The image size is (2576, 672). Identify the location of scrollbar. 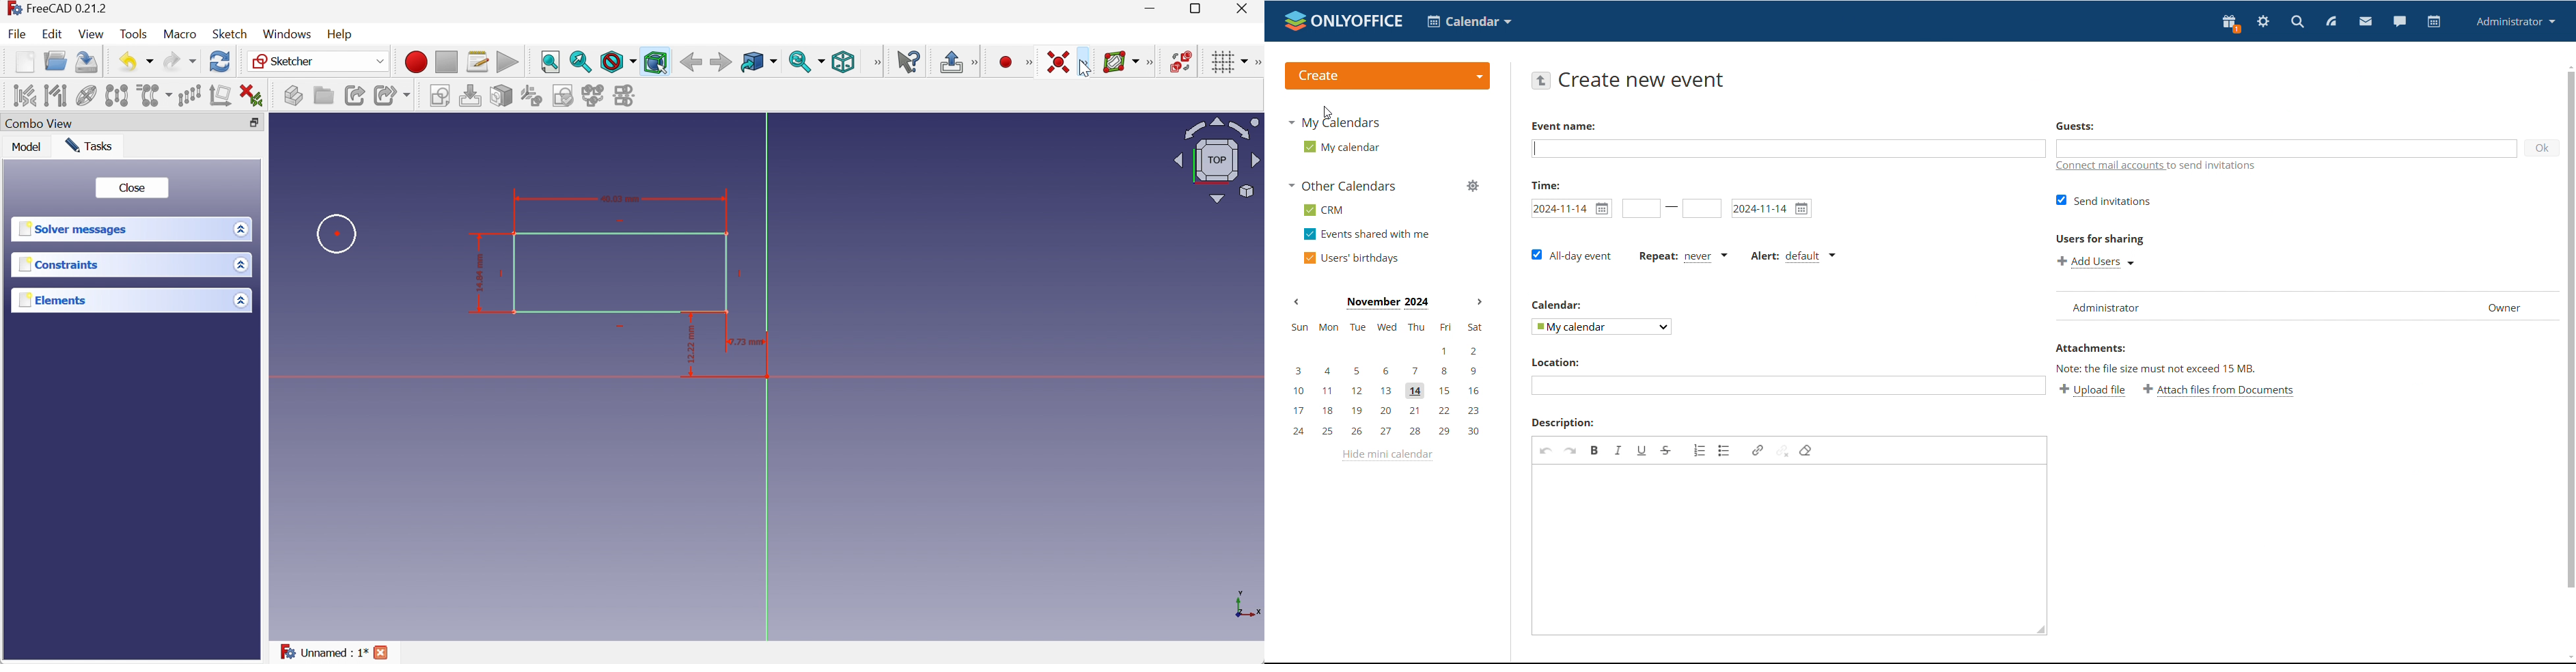
(2571, 329).